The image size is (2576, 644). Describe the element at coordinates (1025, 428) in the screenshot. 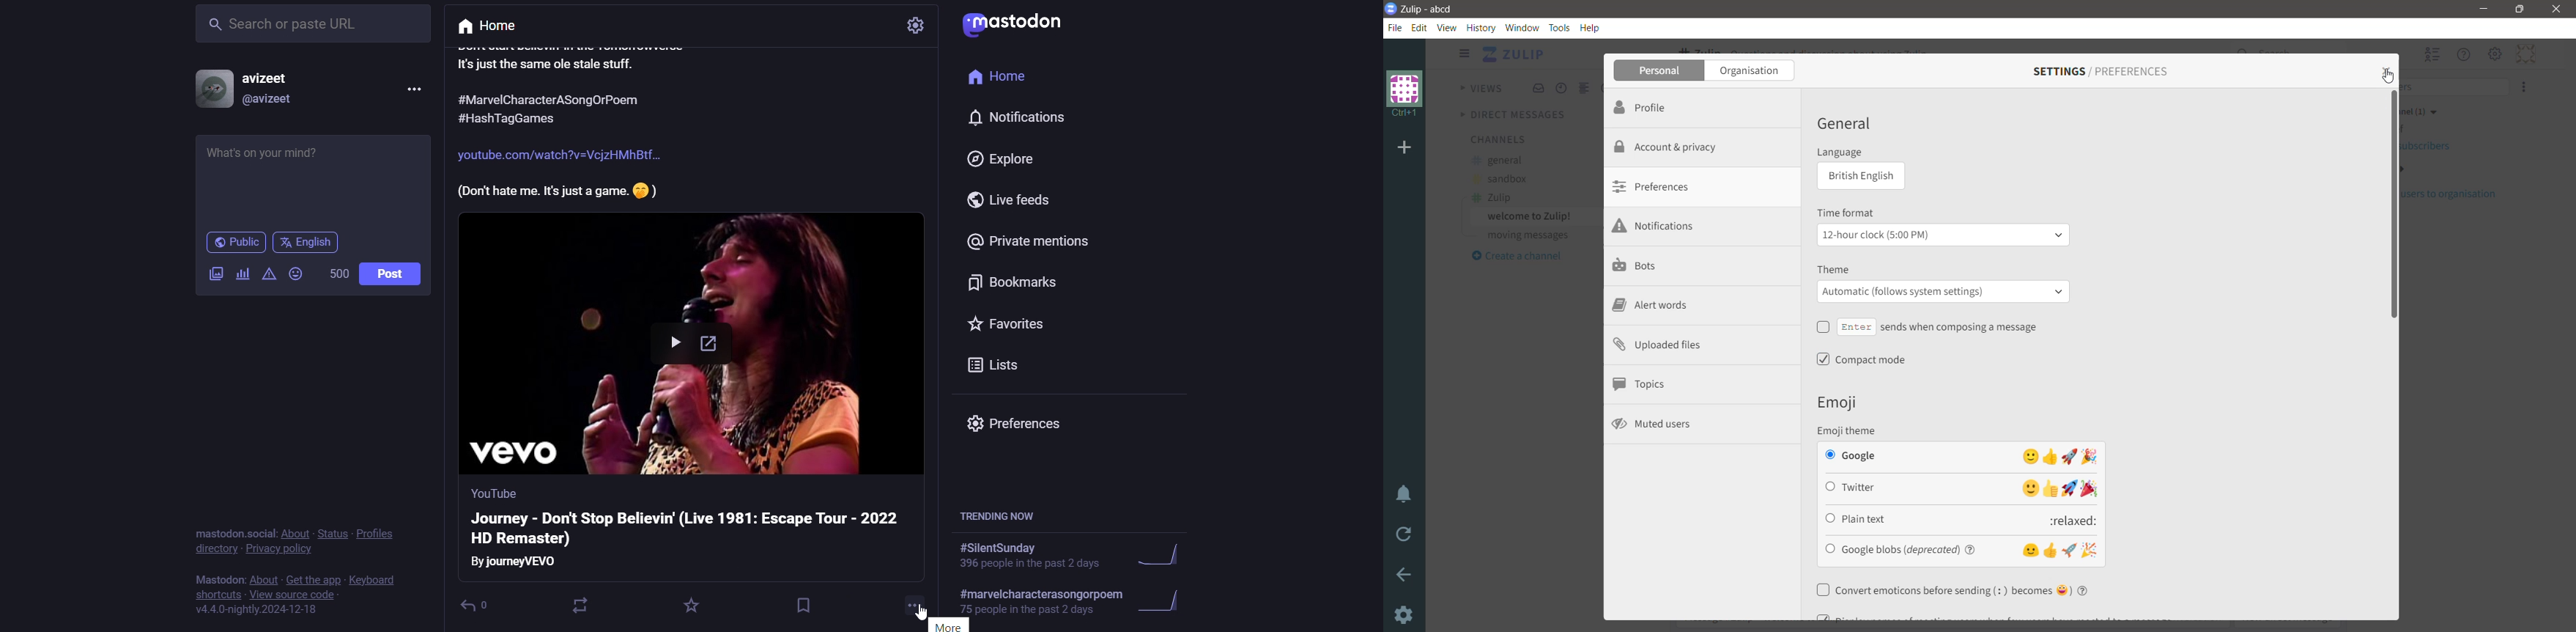

I see `preferences` at that location.